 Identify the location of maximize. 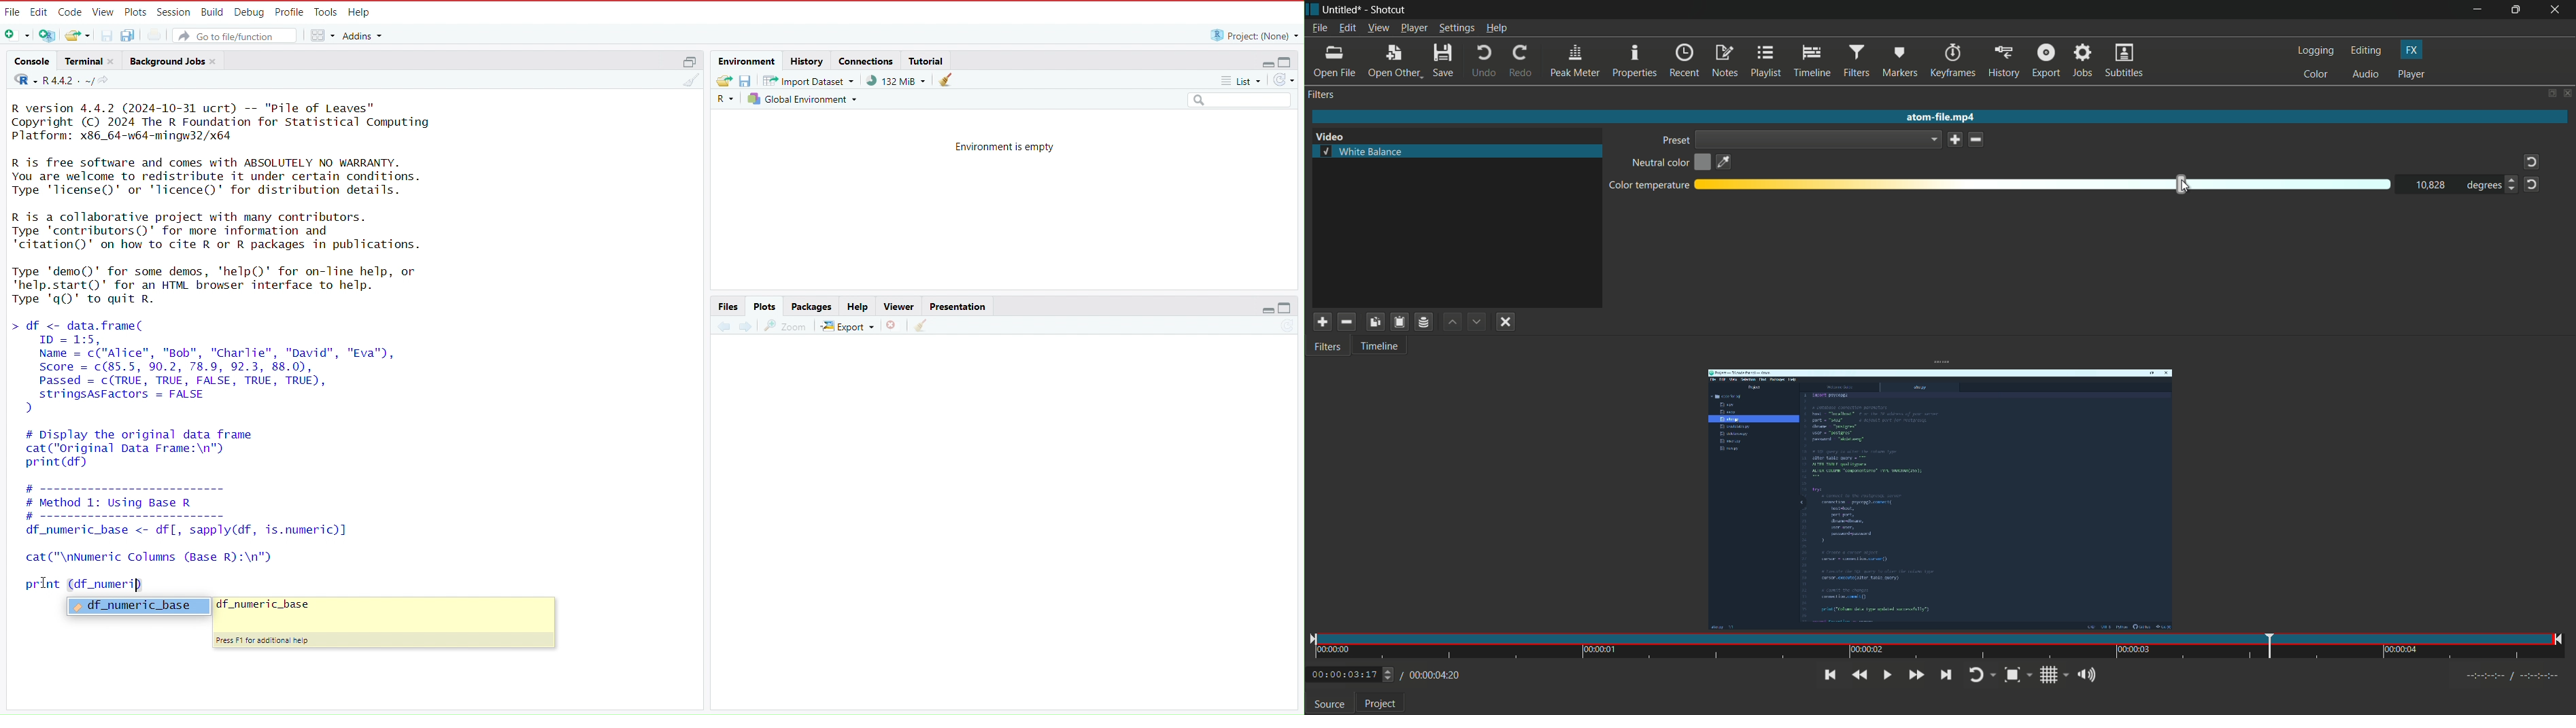
(1292, 308).